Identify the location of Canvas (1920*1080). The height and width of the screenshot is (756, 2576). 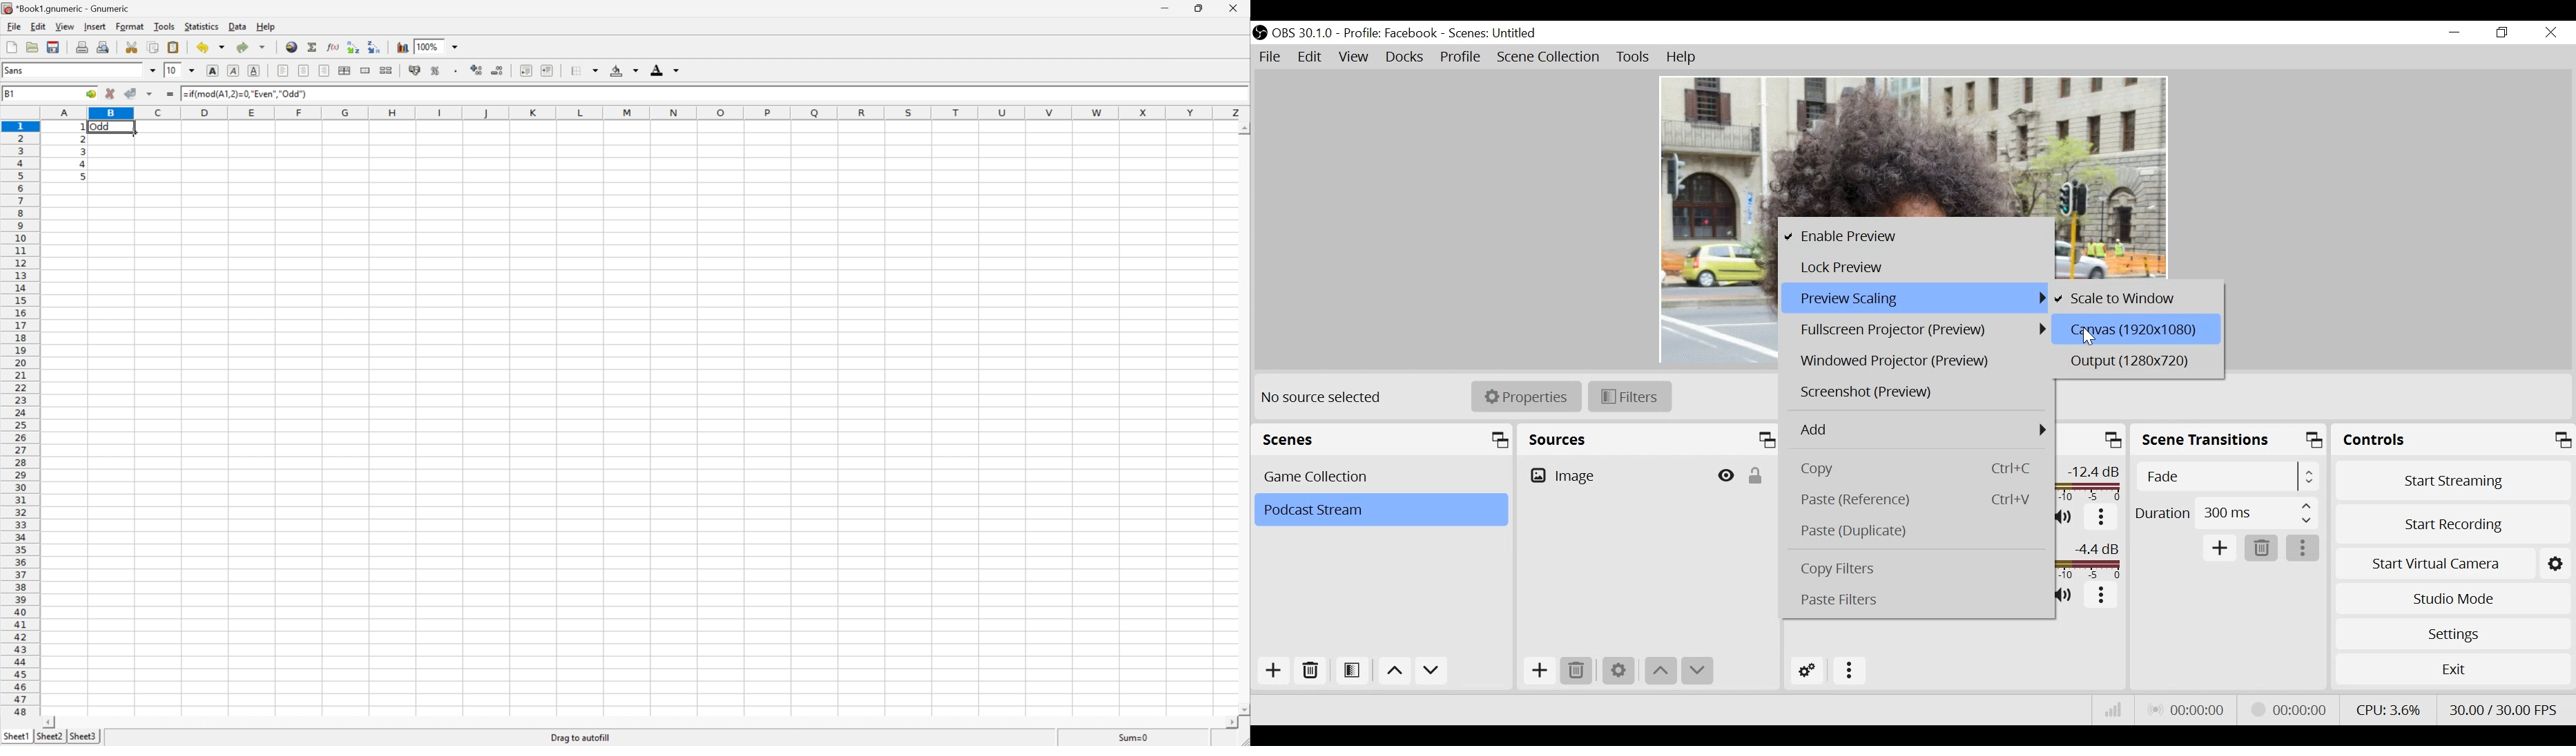
(2134, 329).